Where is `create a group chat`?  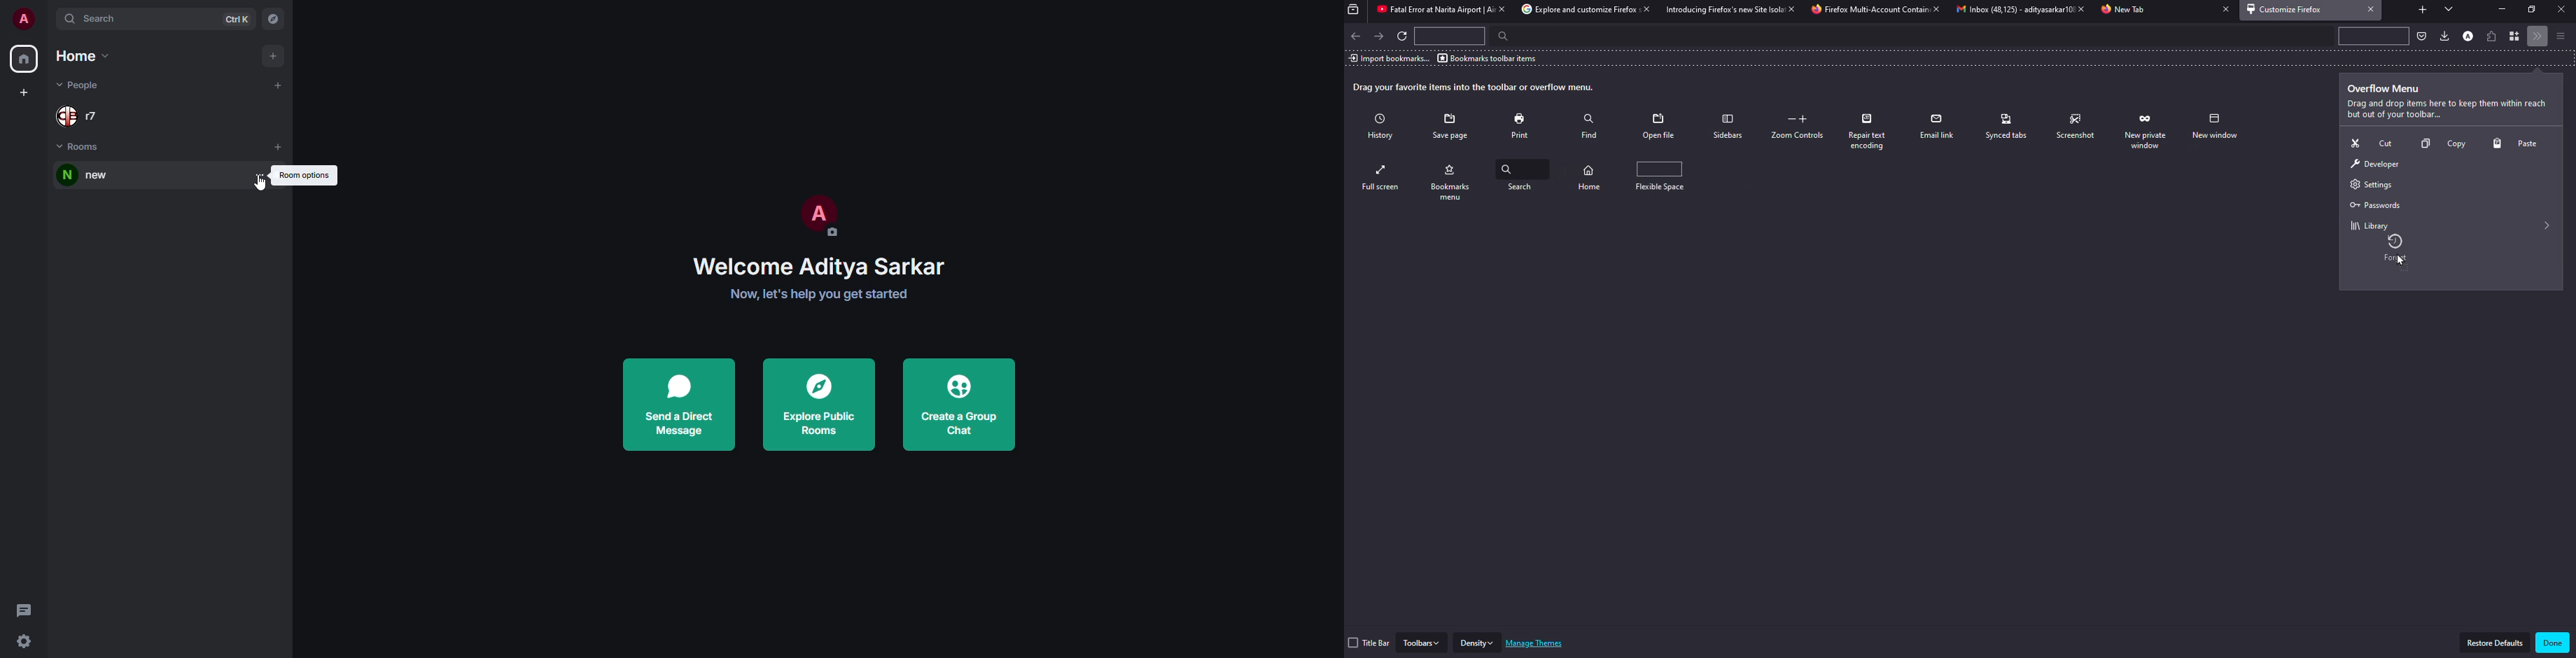
create a group chat is located at coordinates (960, 402).